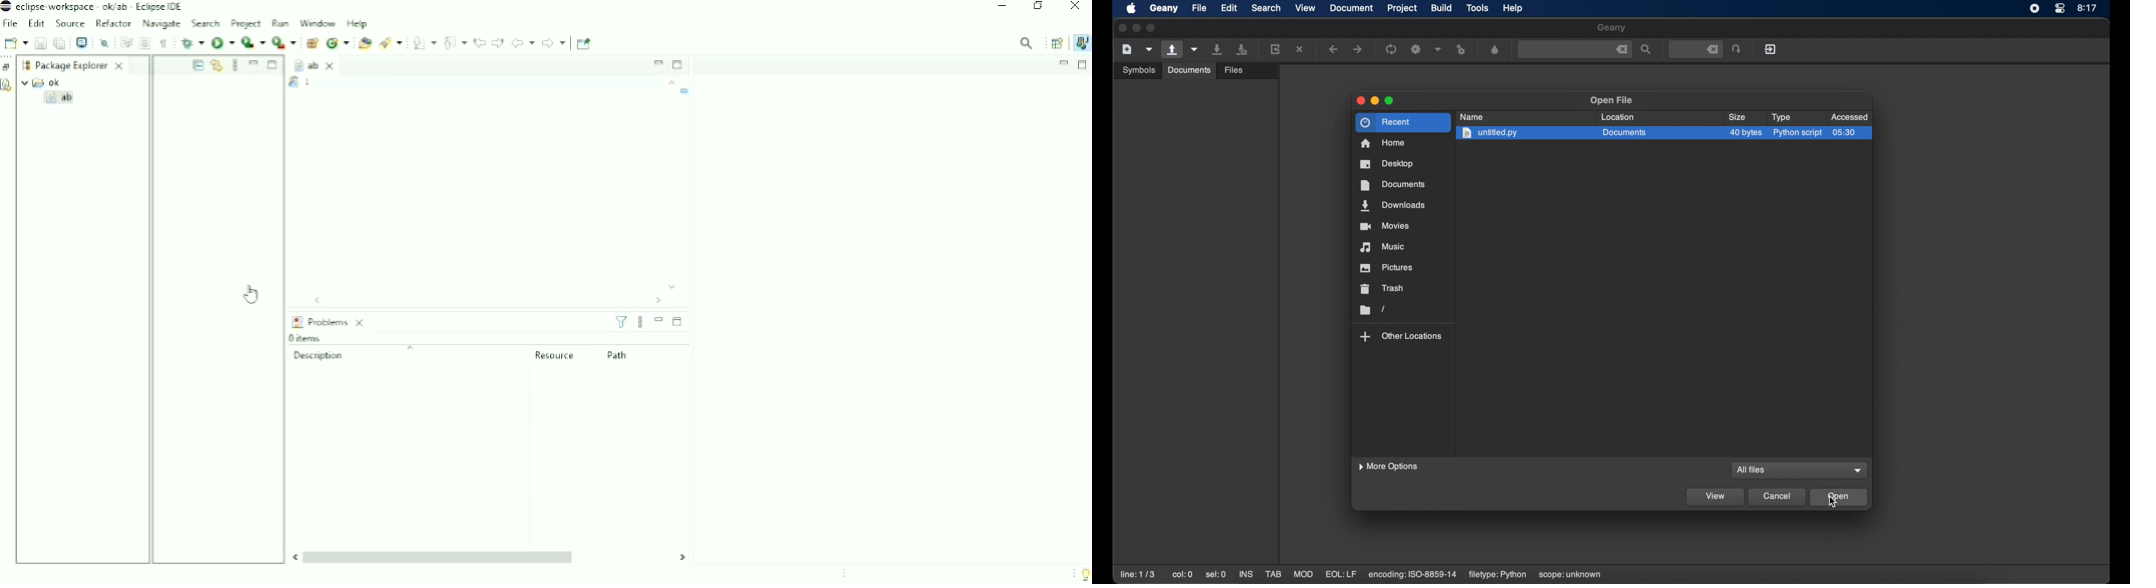 This screenshot has width=2156, height=588. What do you see at coordinates (679, 65) in the screenshot?
I see `Maximize` at bounding box center [679, 65].